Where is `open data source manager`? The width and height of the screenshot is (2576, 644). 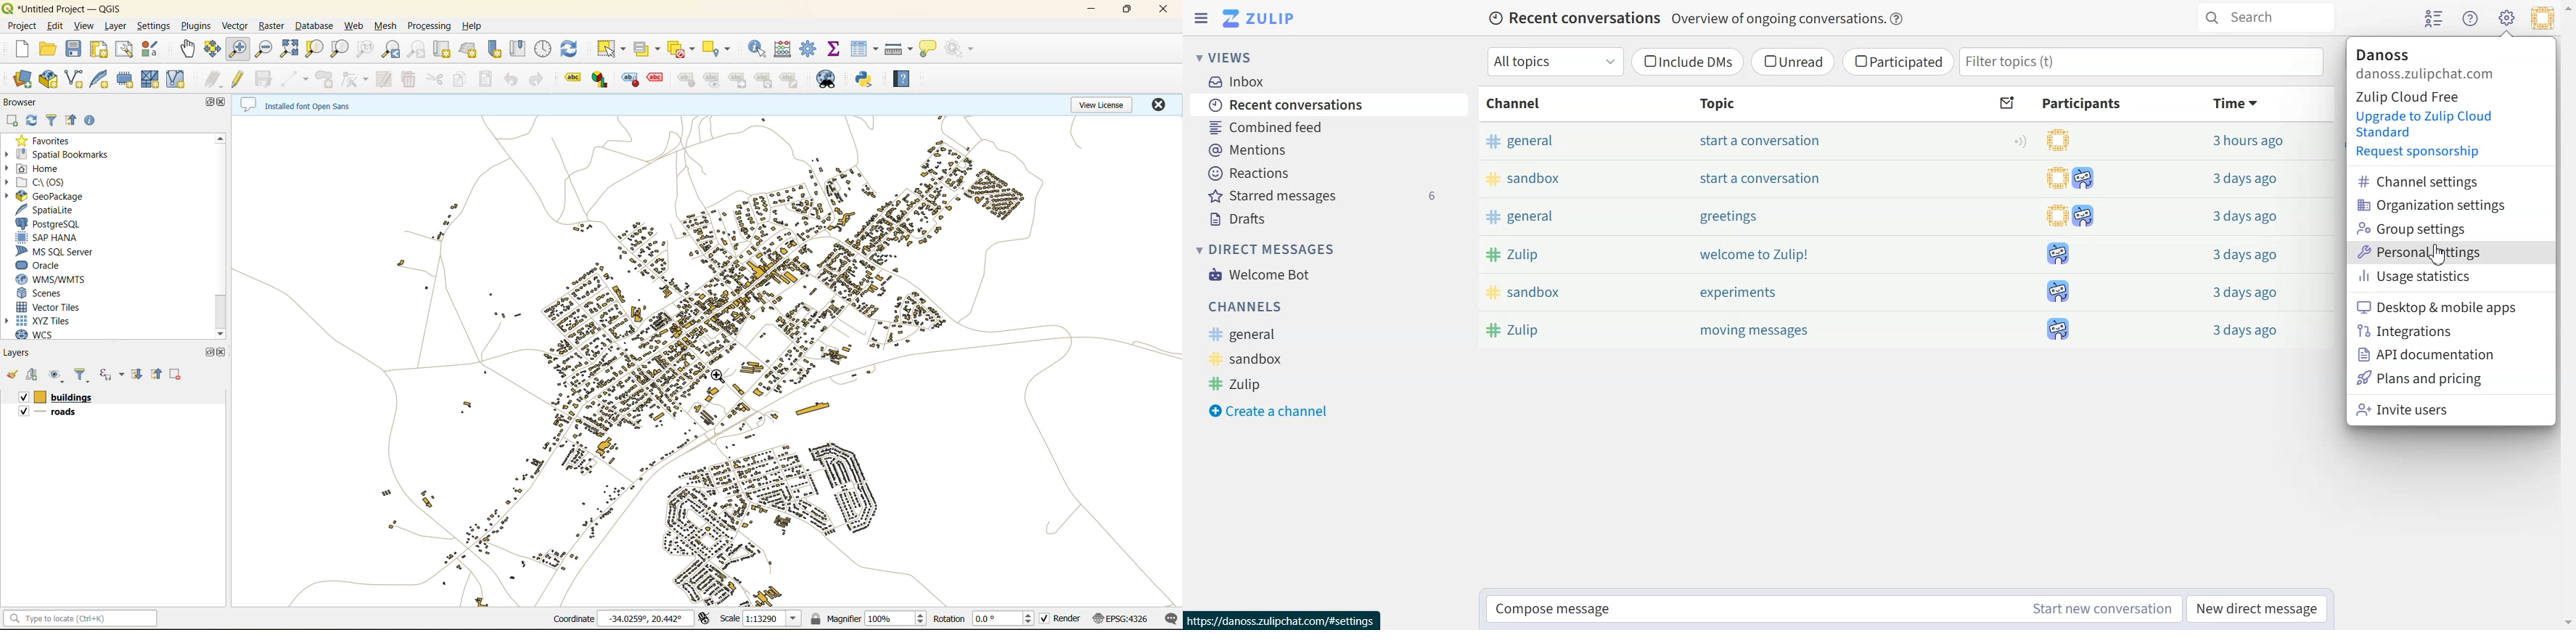
open data source manager is located at coordinates (23, 80).